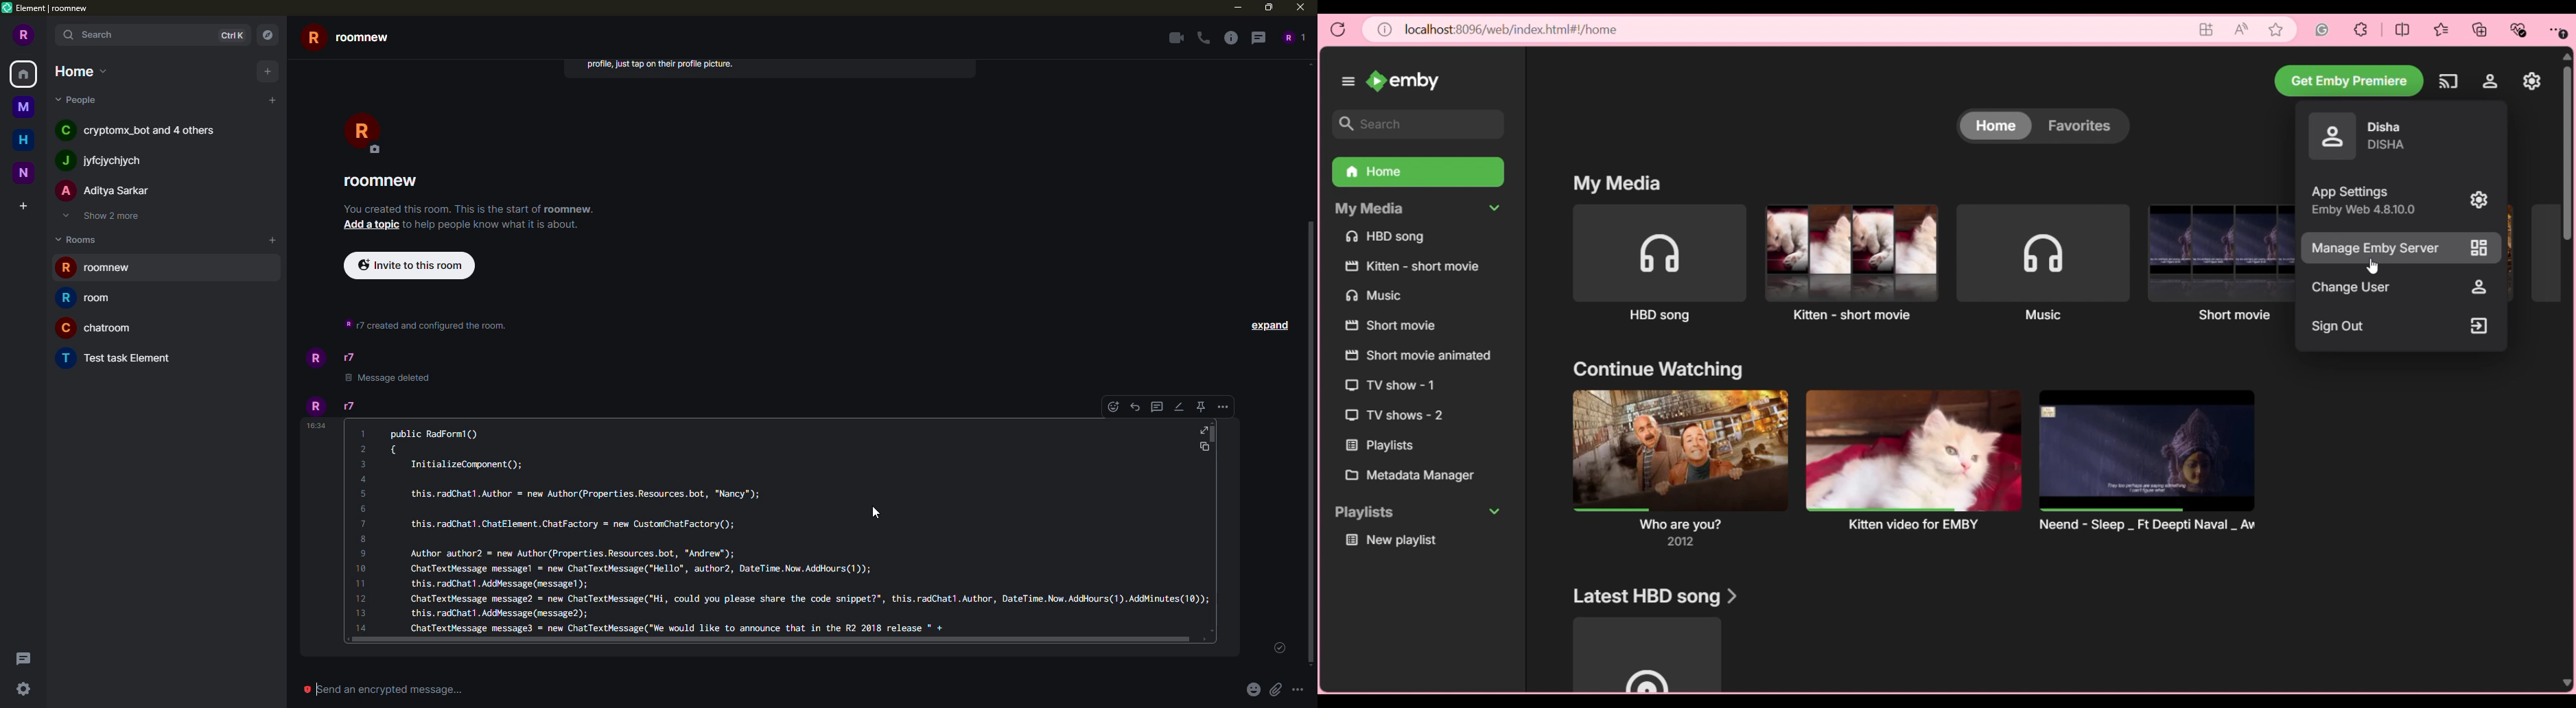 Image resolution: width=2576 pixels, height=728 pixels. I want to click on info, so click(467, 206).